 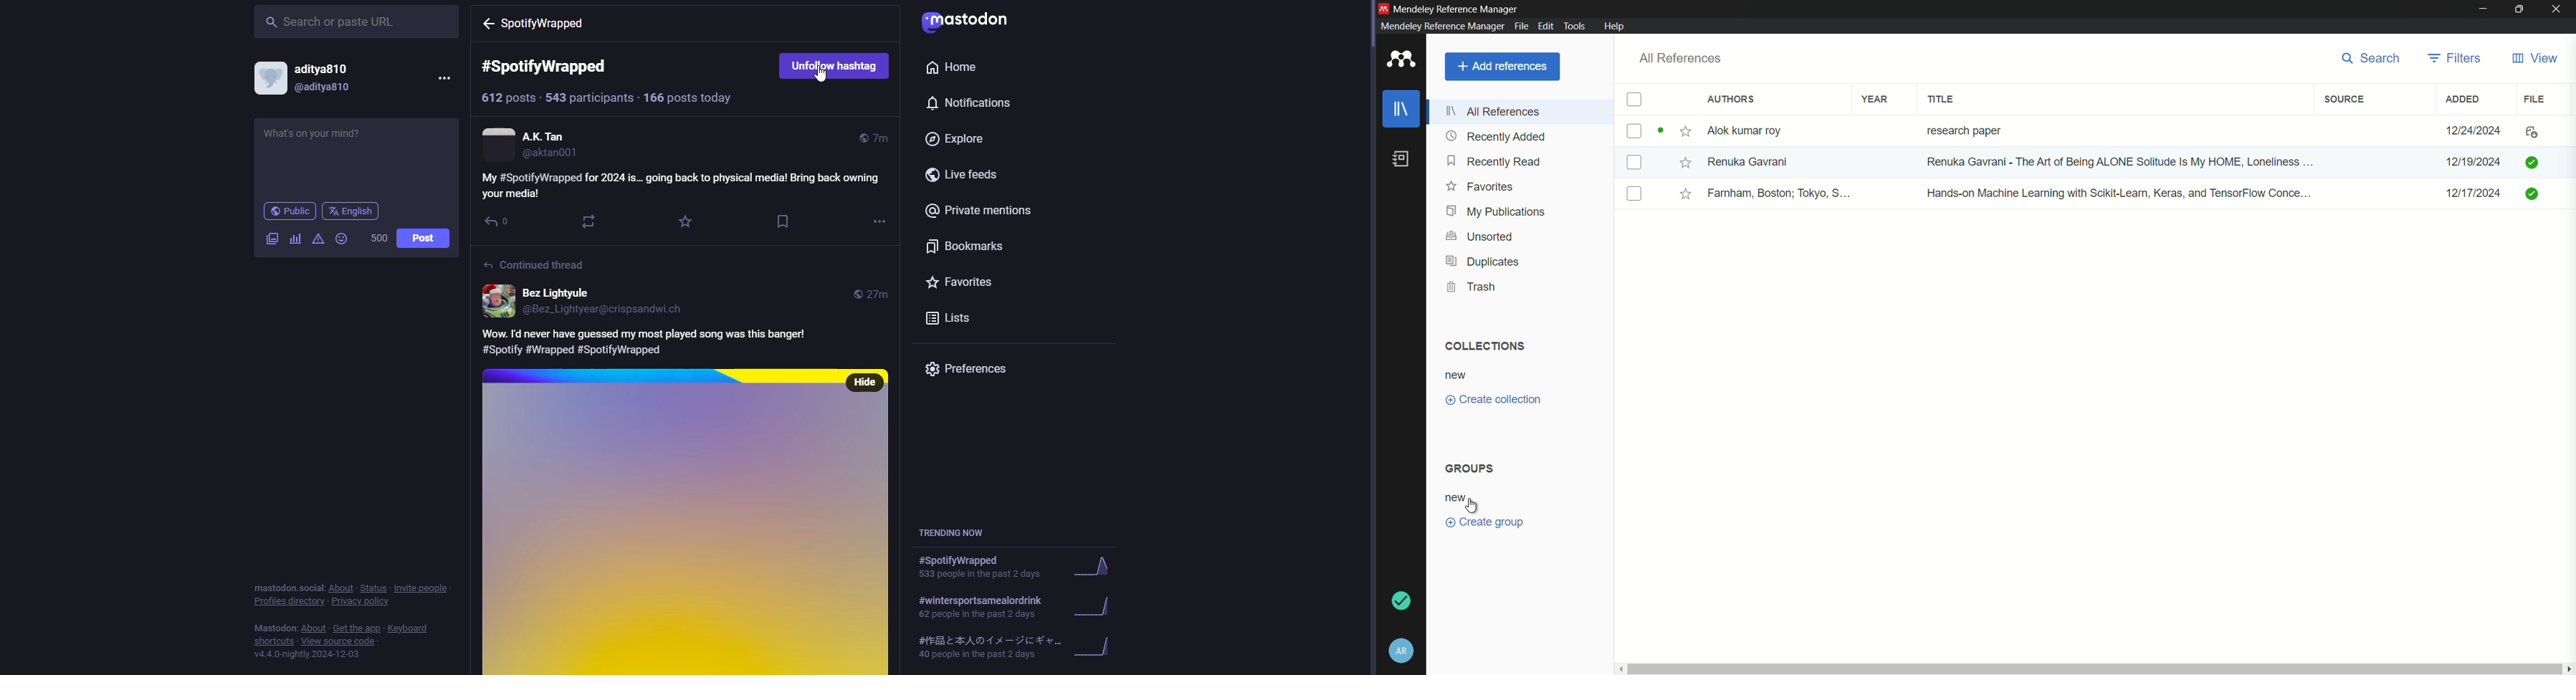 What do you see at coordinates (983, 211) in the screenshot?
I see `private mentions` at bounding box center [983, 211].